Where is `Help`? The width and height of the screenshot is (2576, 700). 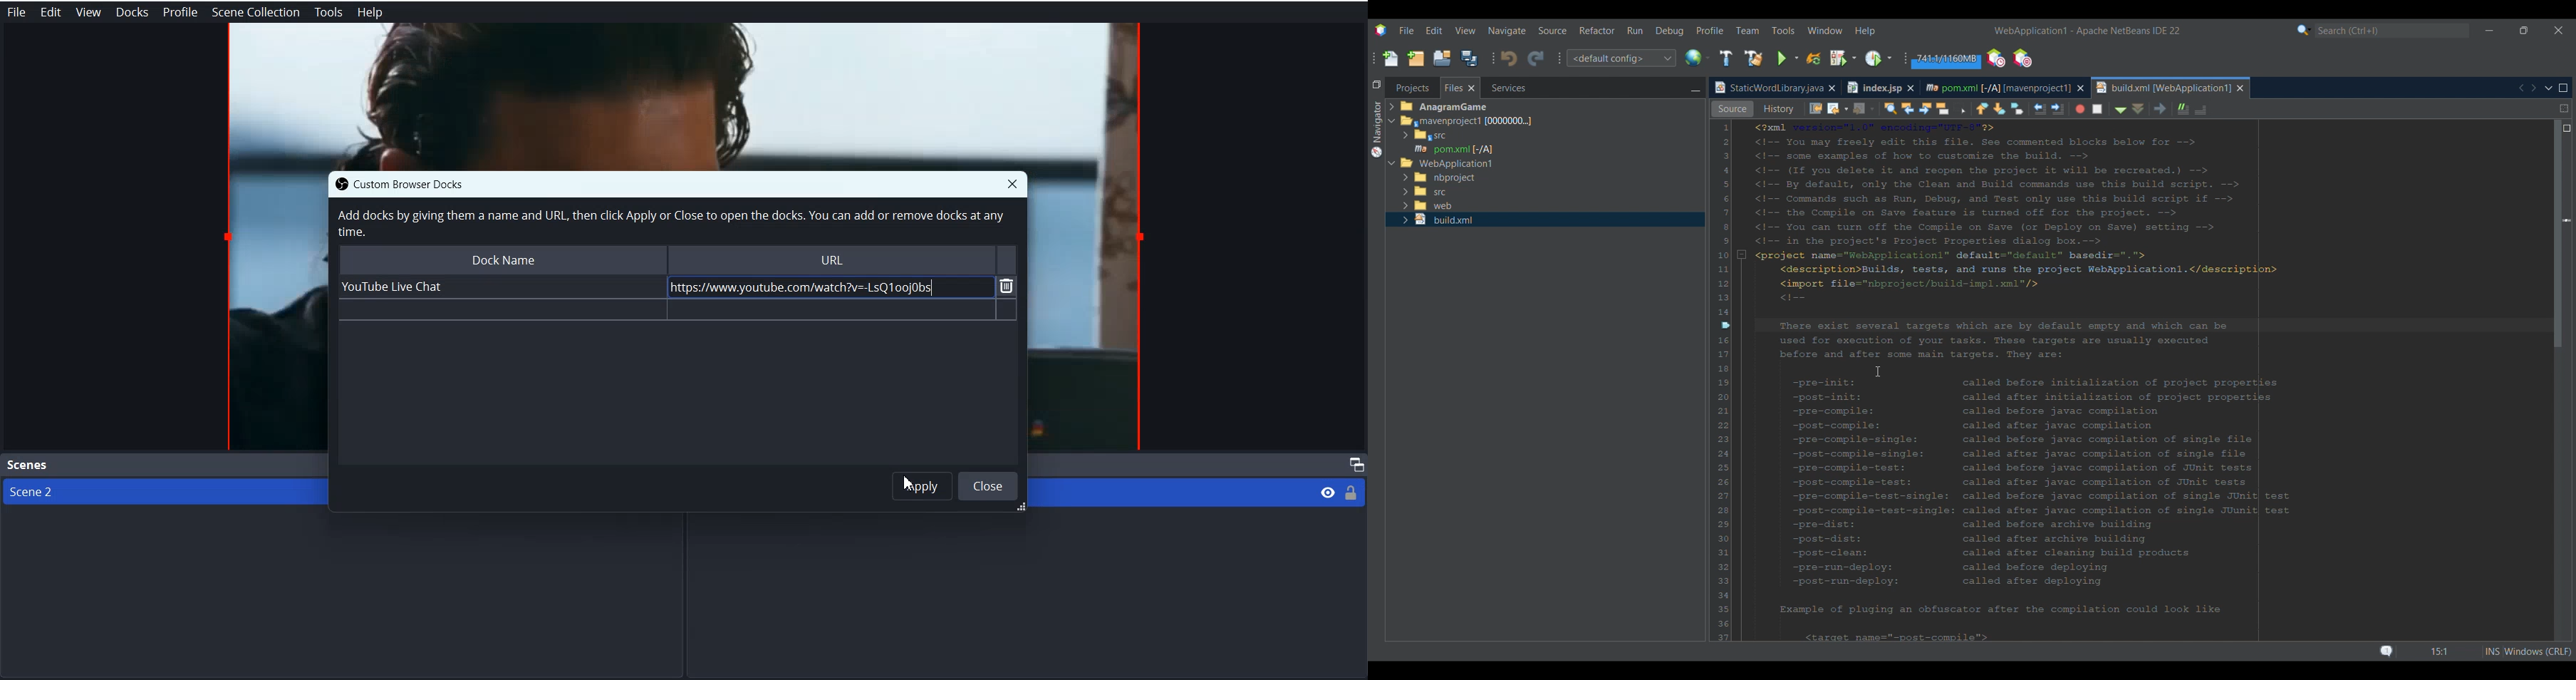
Help is located at coordinates (370, 13).